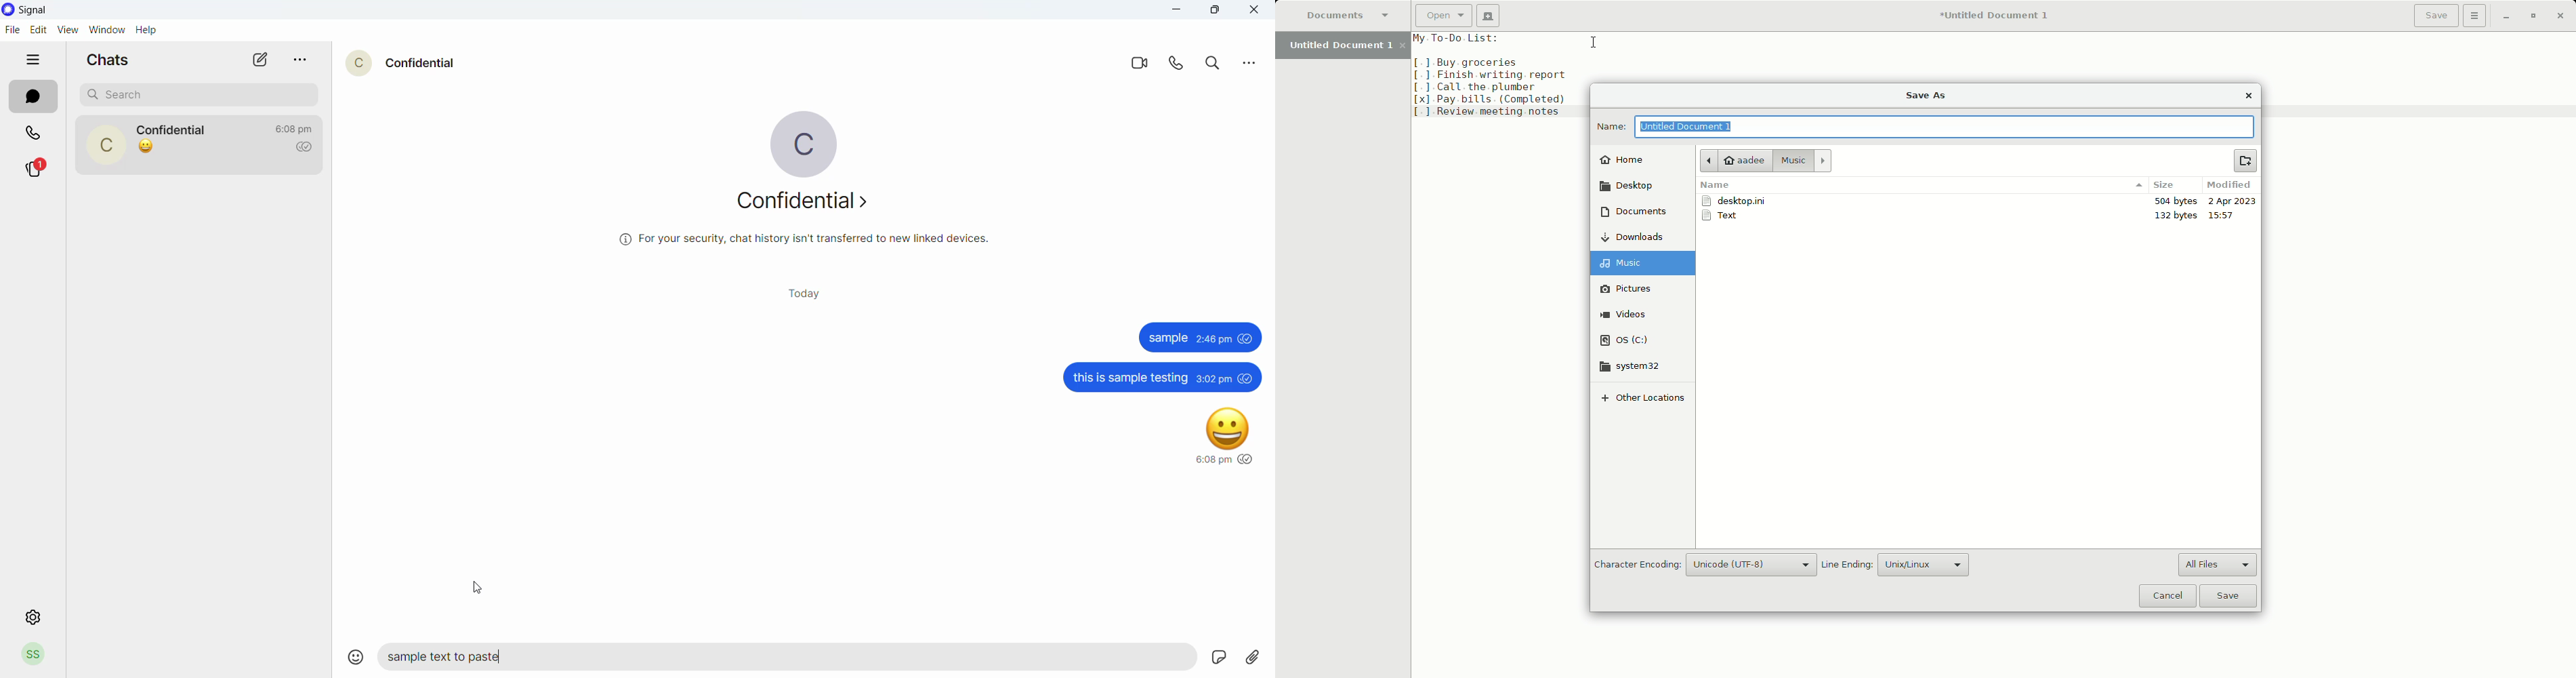 This screenshot has height=700, width=2576. I want to click on Downloads, so click(1640, 237).